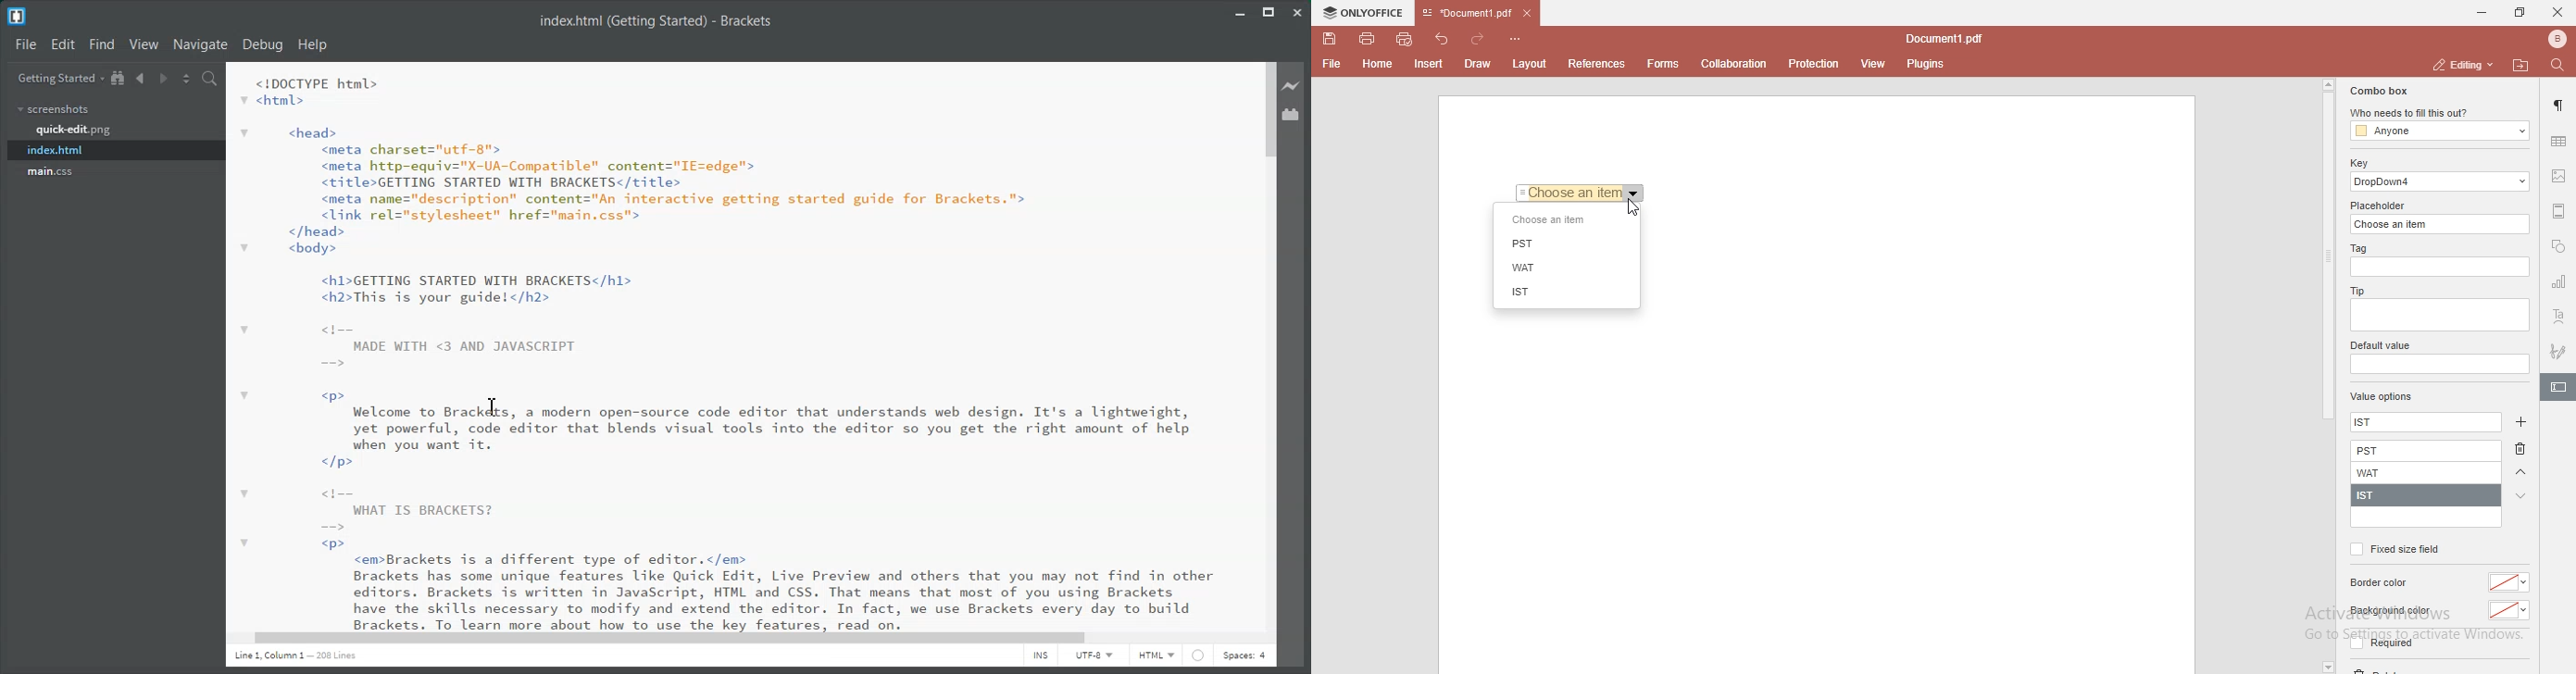 The width and height of the screenshot is (2576, 700). I want to click on Horizontal Scroll Bar, so click(739, 638).